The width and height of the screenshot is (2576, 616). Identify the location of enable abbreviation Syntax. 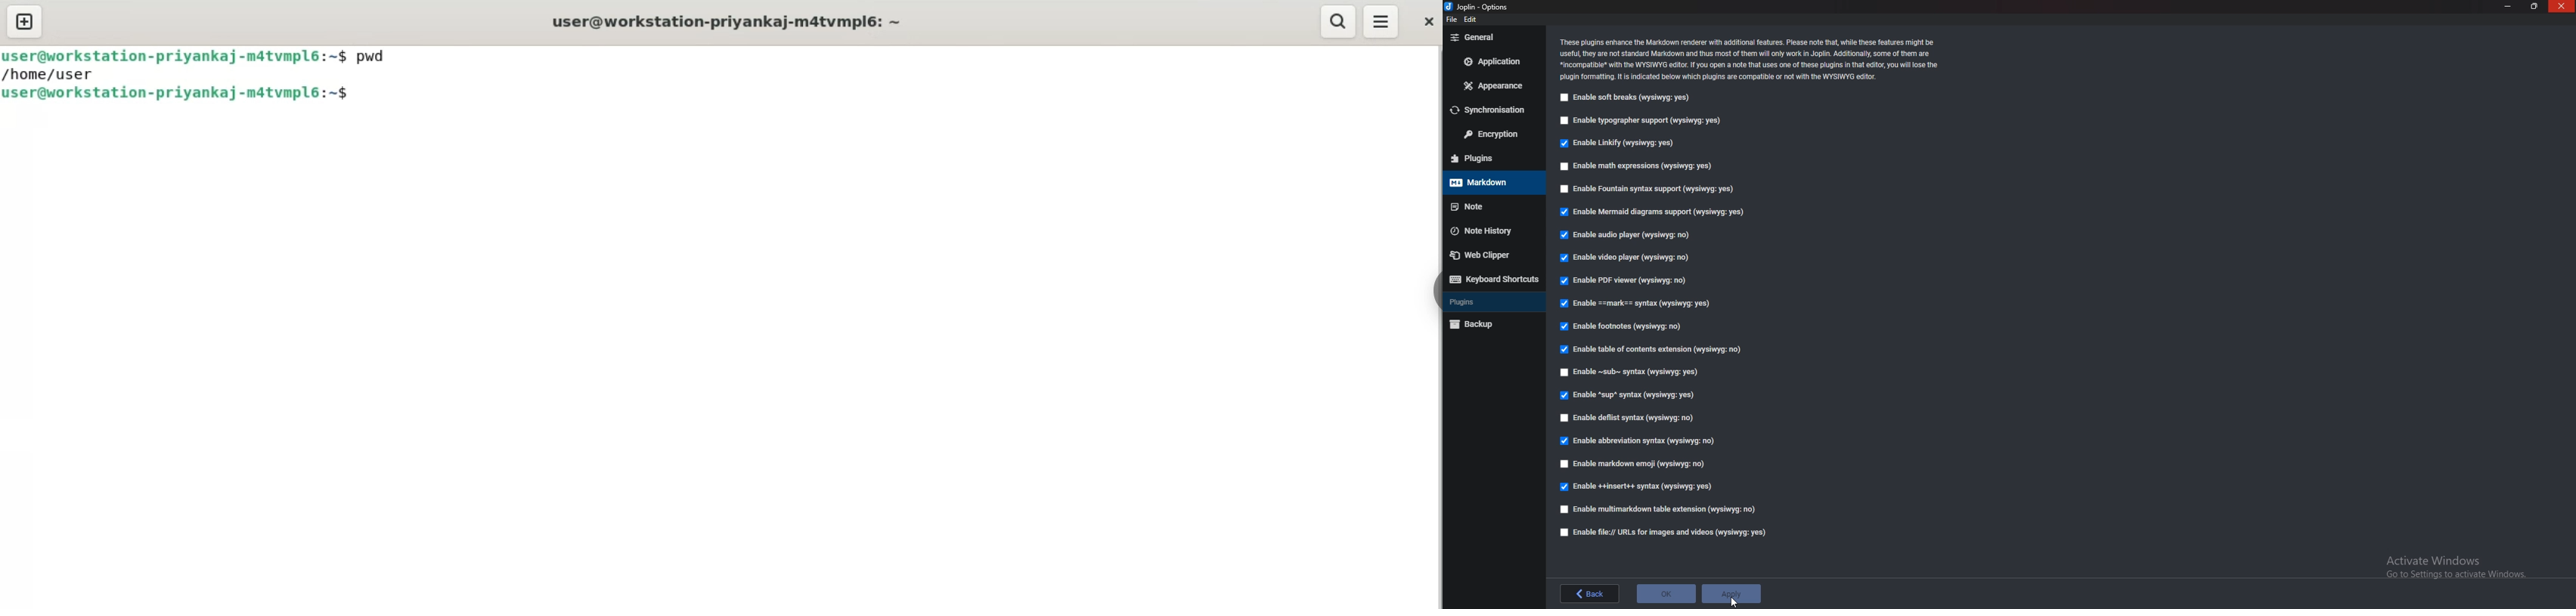
(1640, 441).